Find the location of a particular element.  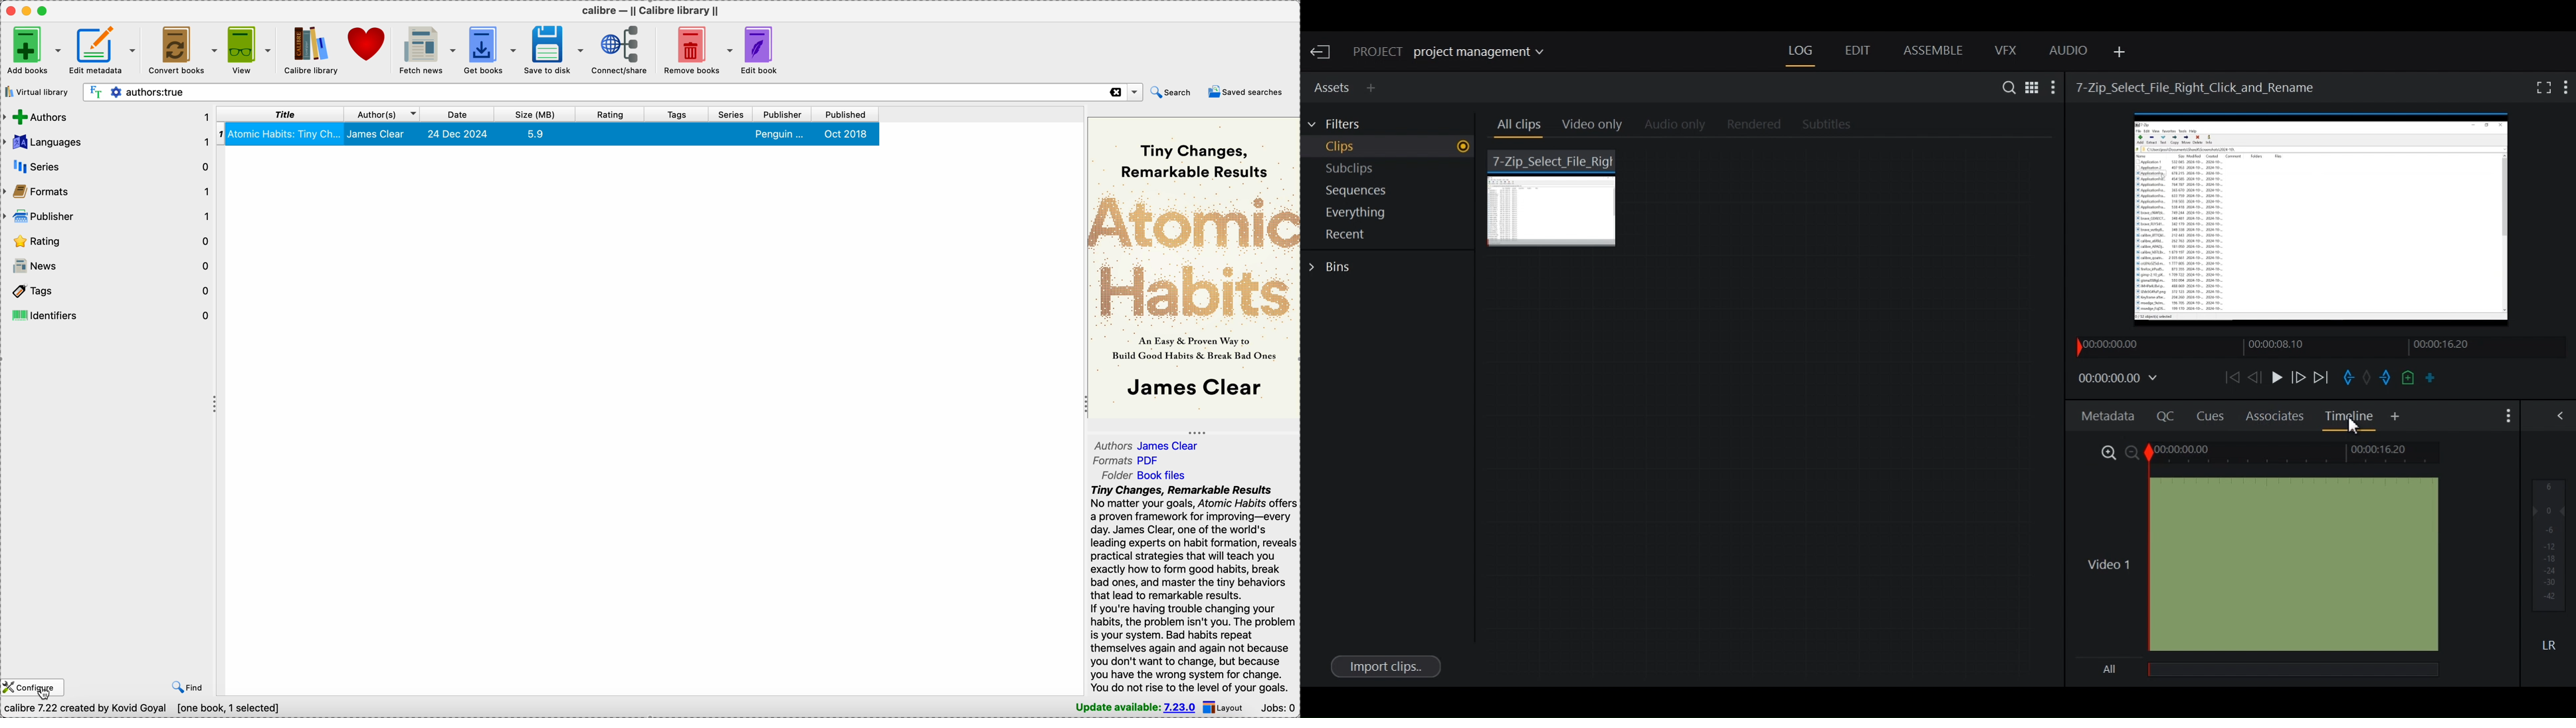

Show sequences in current project is located at coordinates (1391, 192).